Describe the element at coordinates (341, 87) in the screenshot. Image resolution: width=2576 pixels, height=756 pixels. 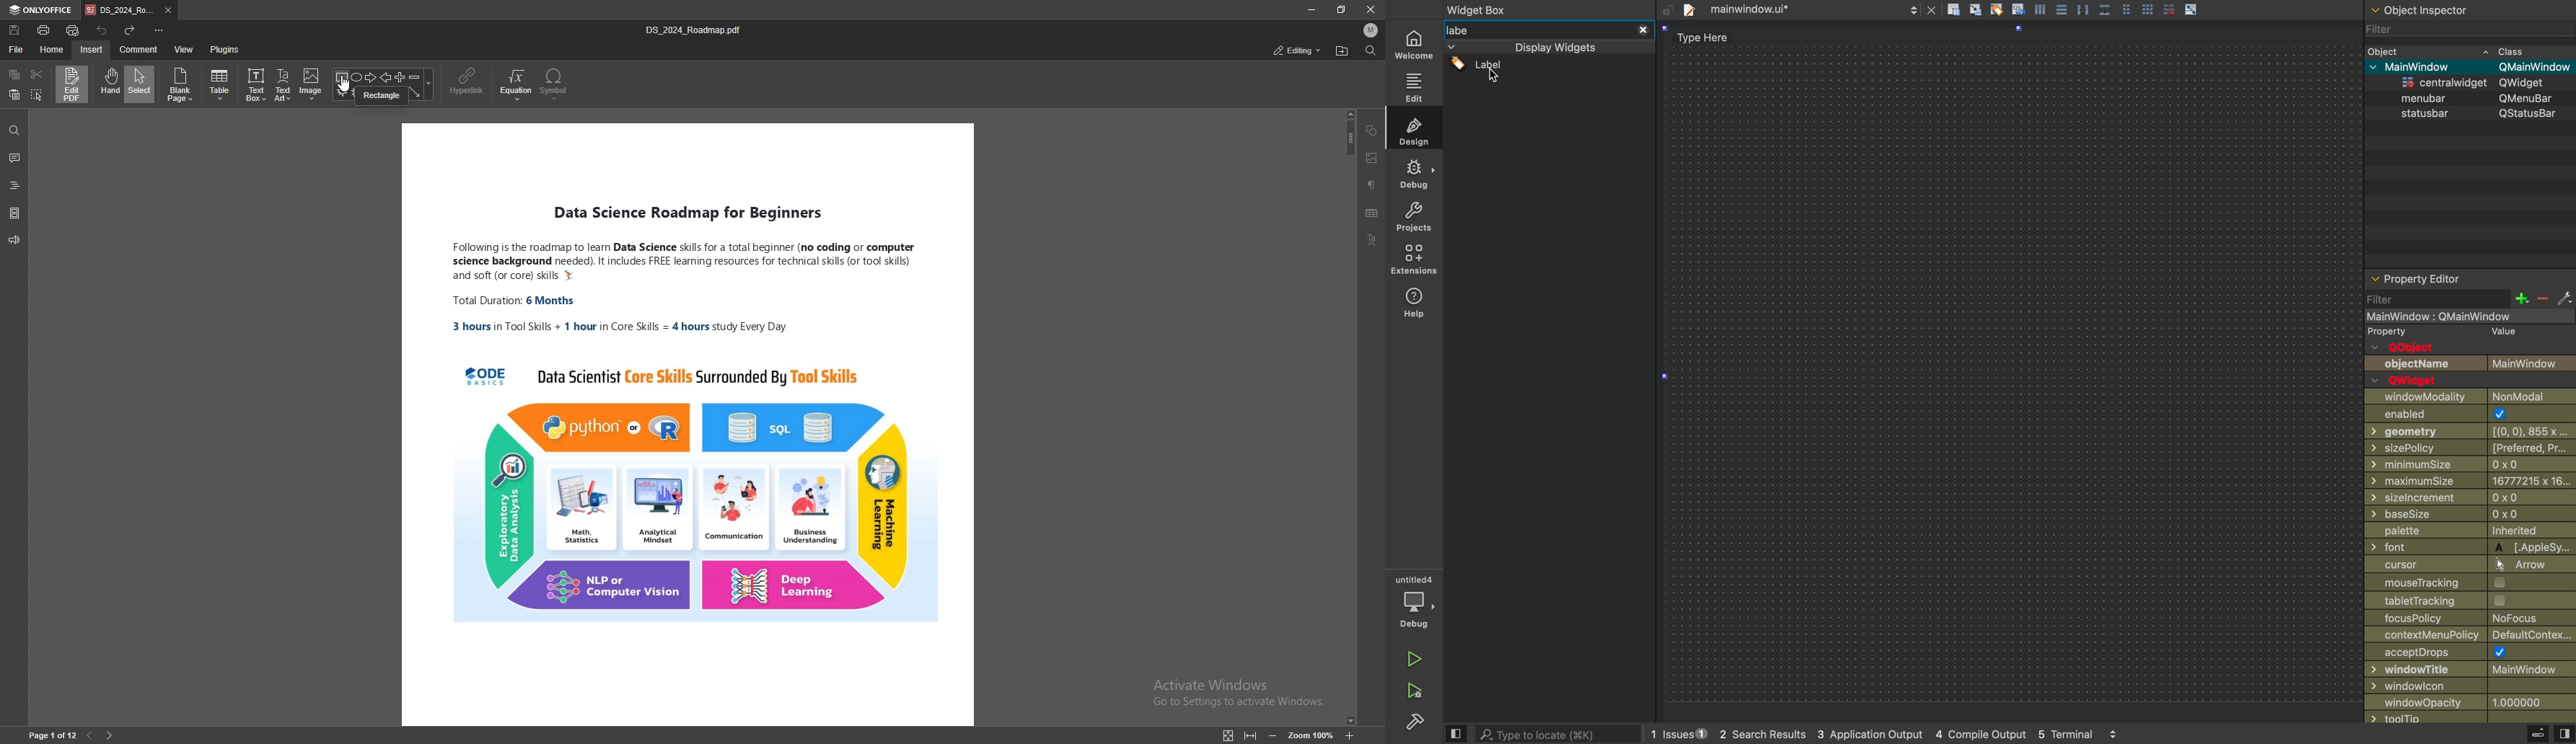
I see `cursor` at that location.